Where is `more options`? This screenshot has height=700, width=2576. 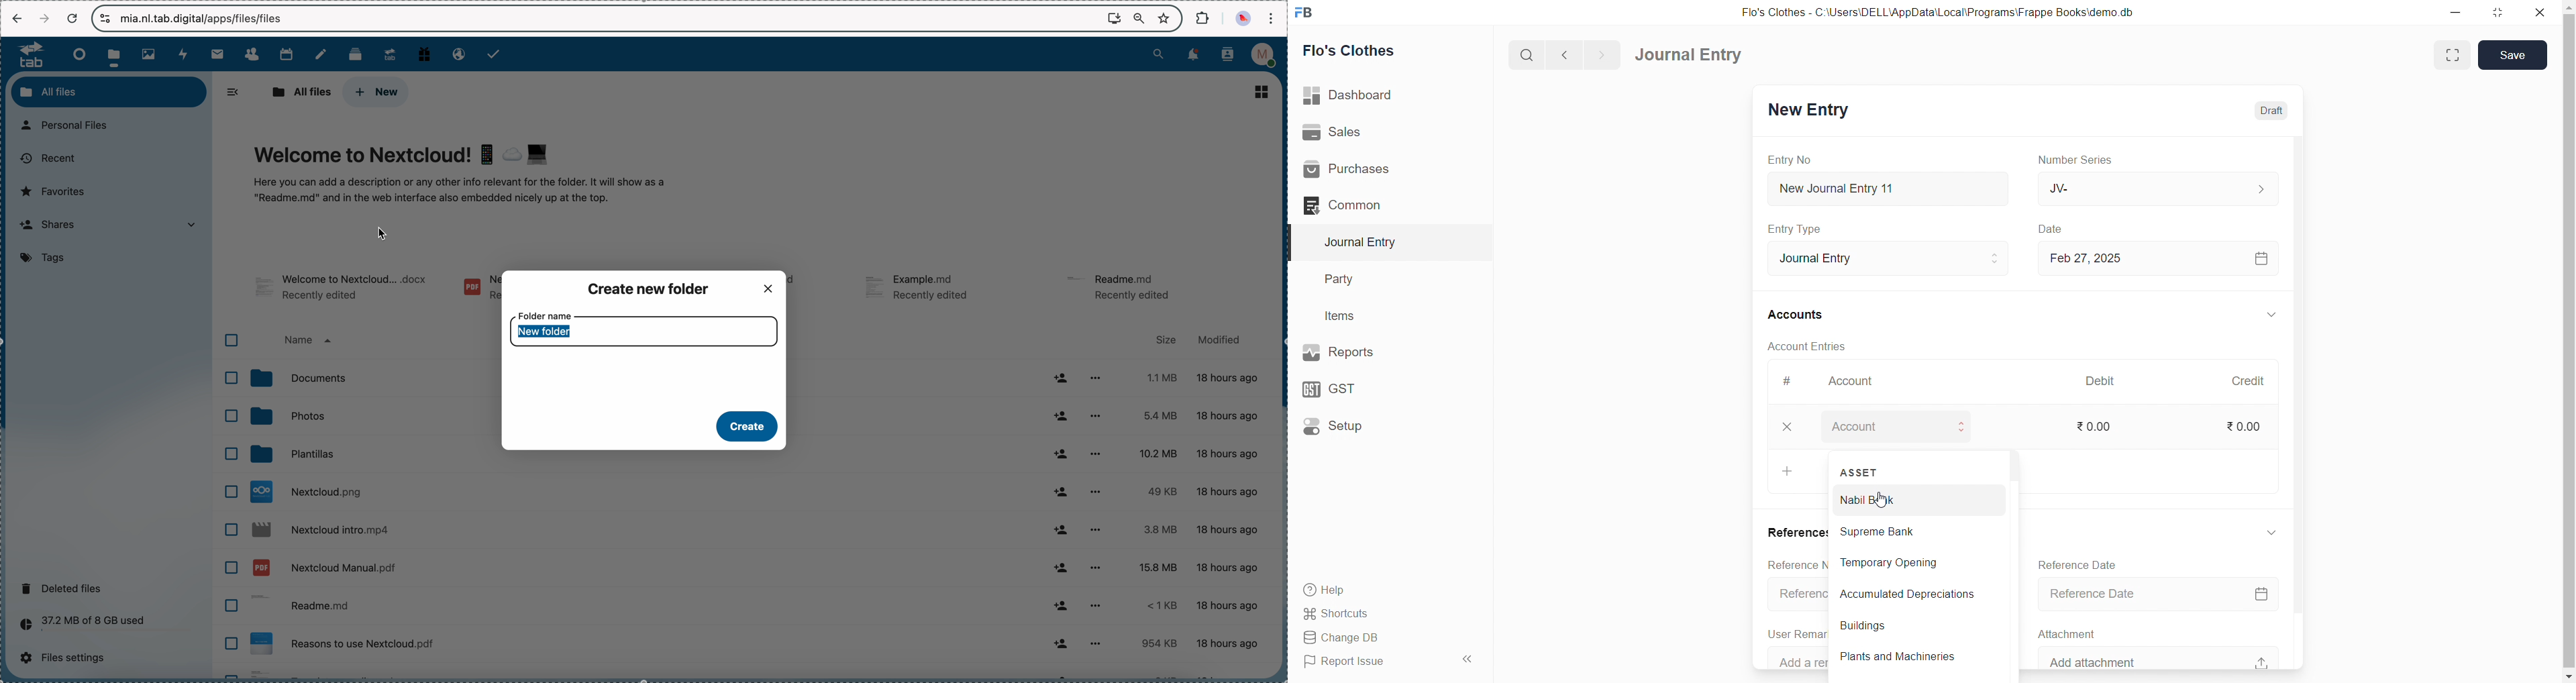 more options is located at coordinates (1096, 492).